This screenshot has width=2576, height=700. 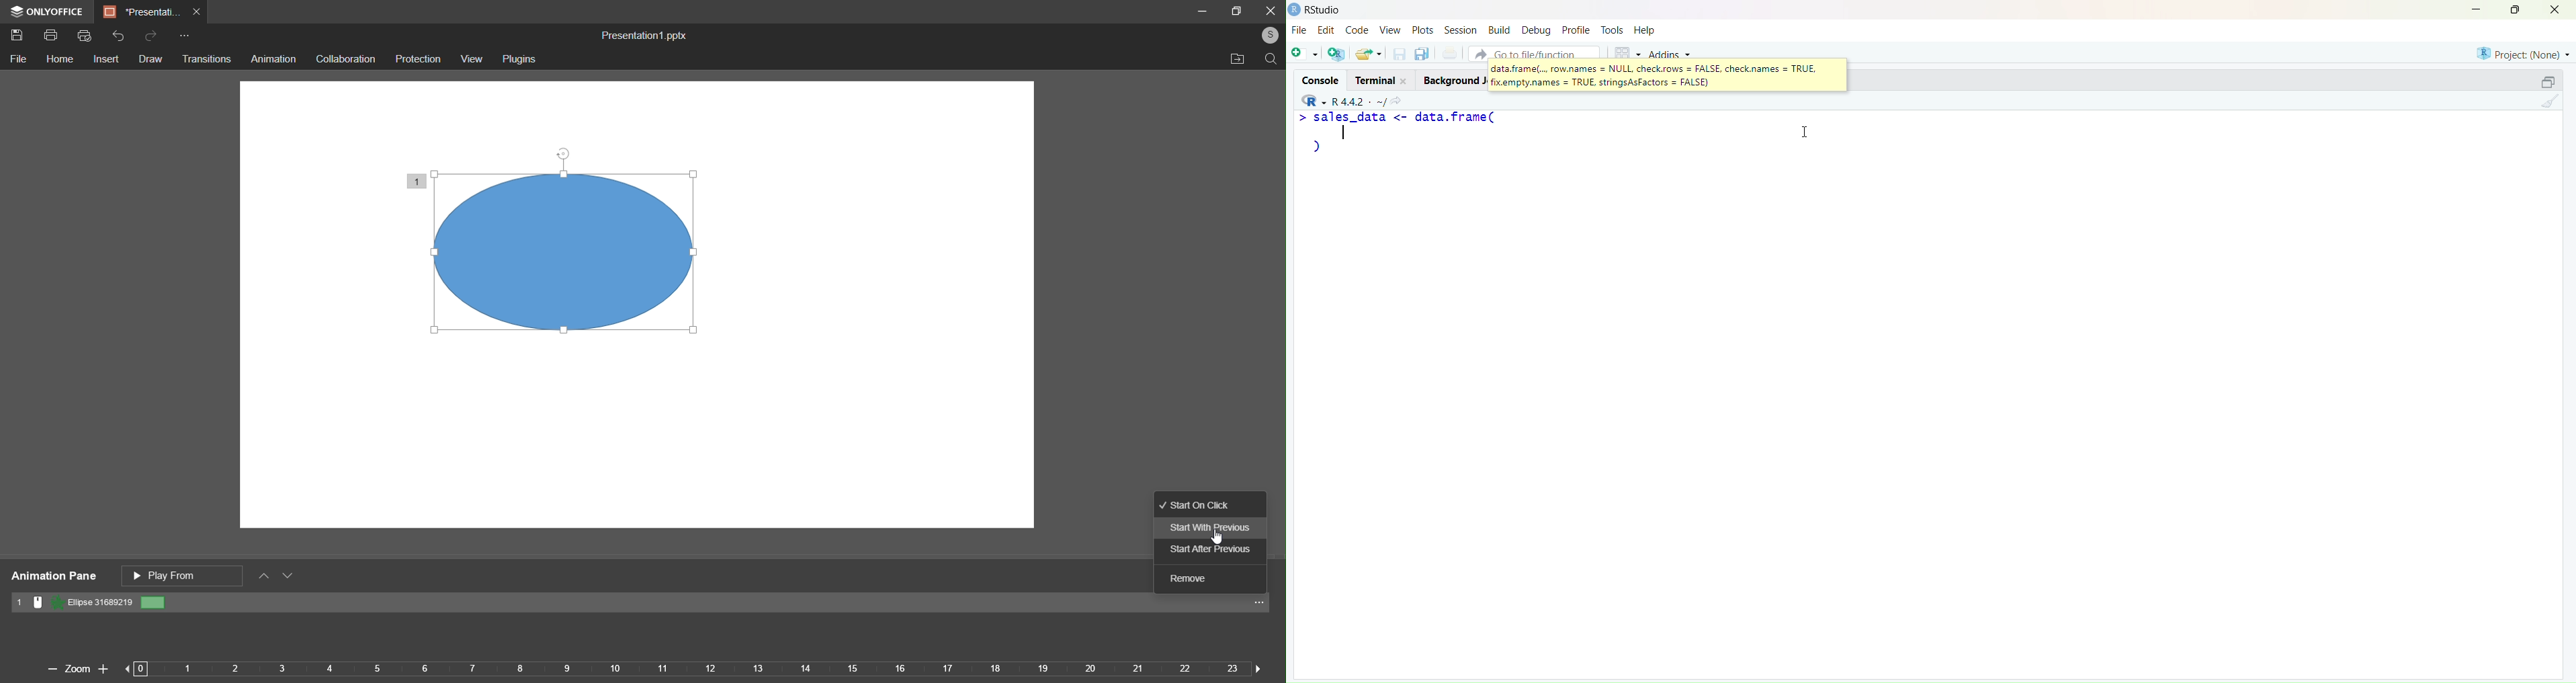 I want to click on maximise, so click(x=2518, y=9).